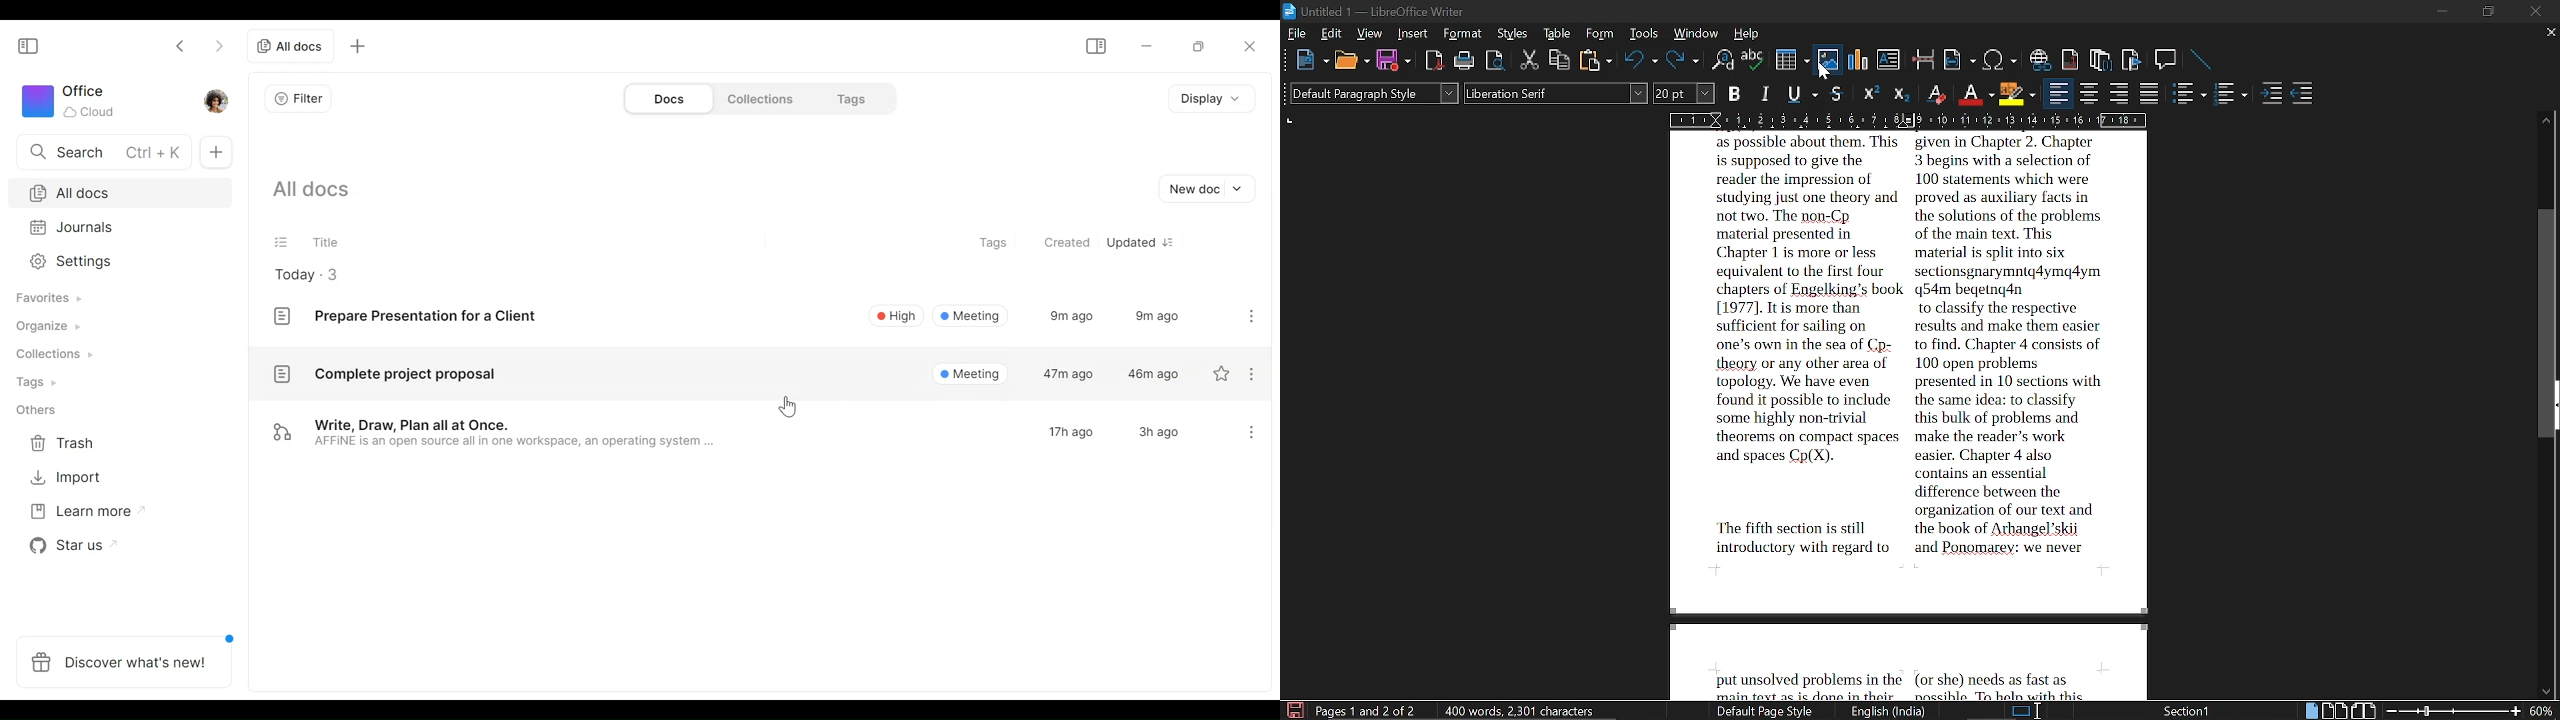 The image size is (2576, 728). Describe the element at coordinates (81, 515) in the screenshot. I see `Learn more` at that location.